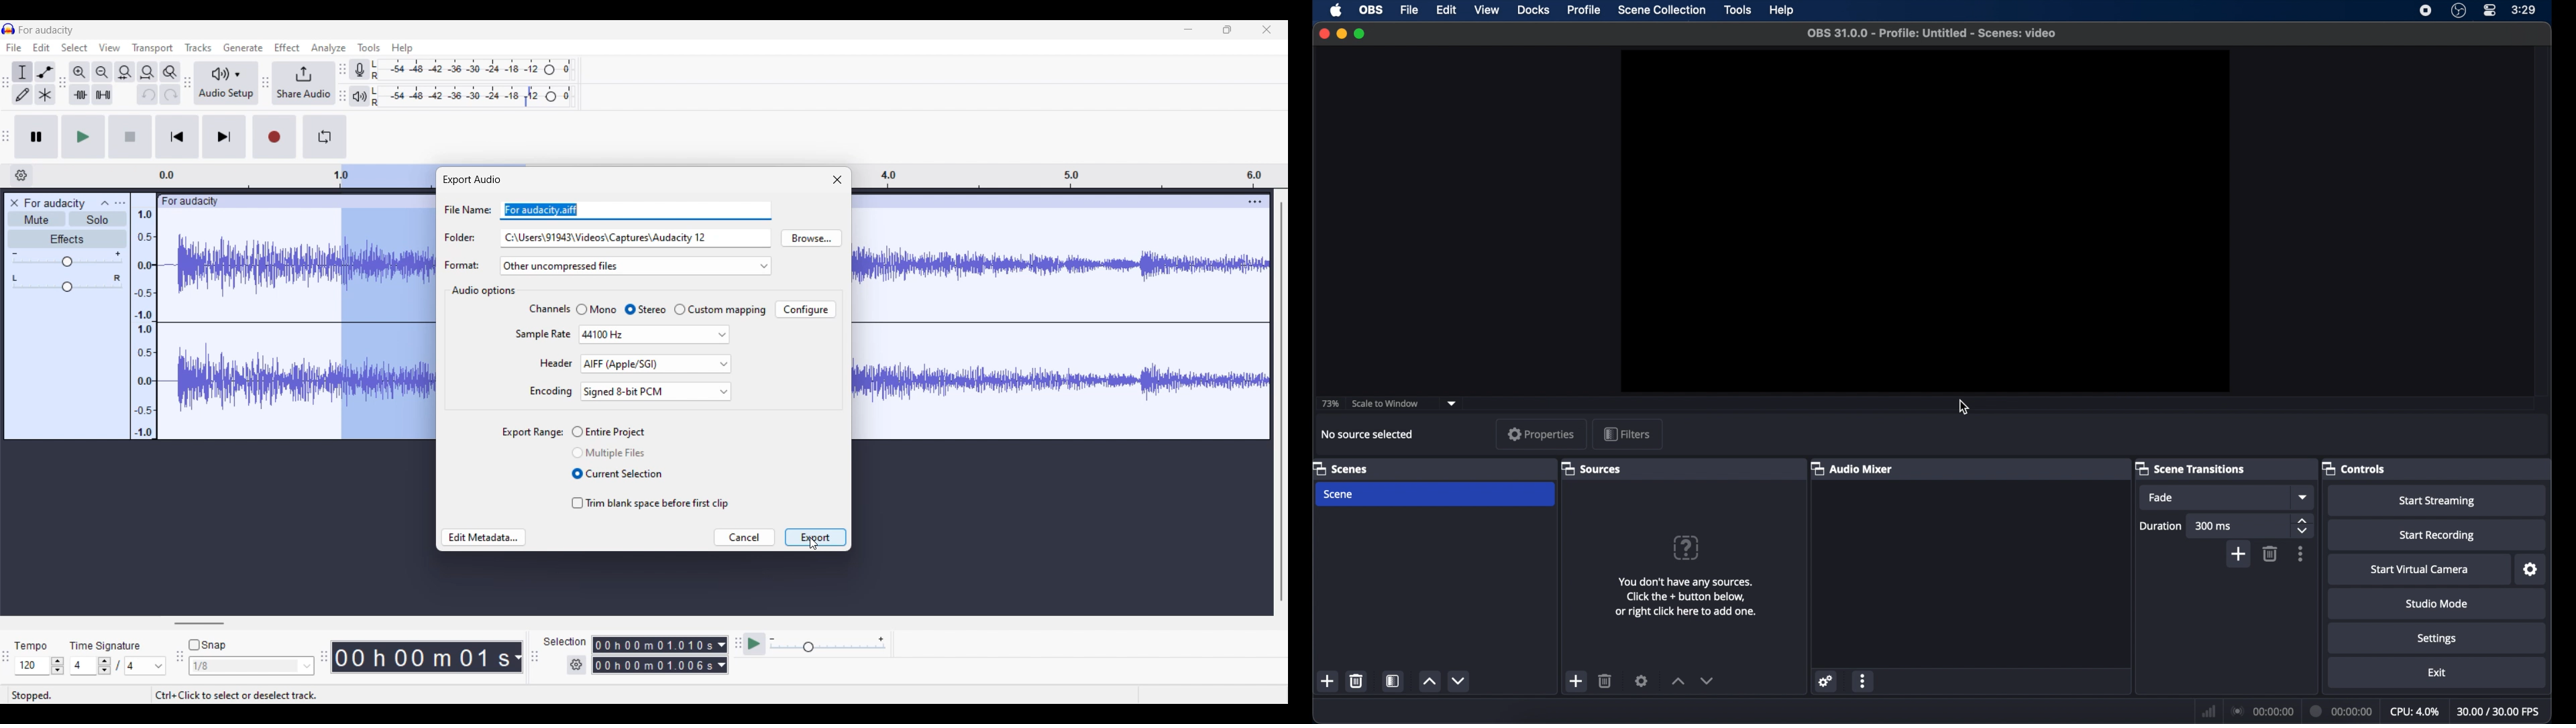  I want to click on Toggle for custom mapping, so click(720, 310).